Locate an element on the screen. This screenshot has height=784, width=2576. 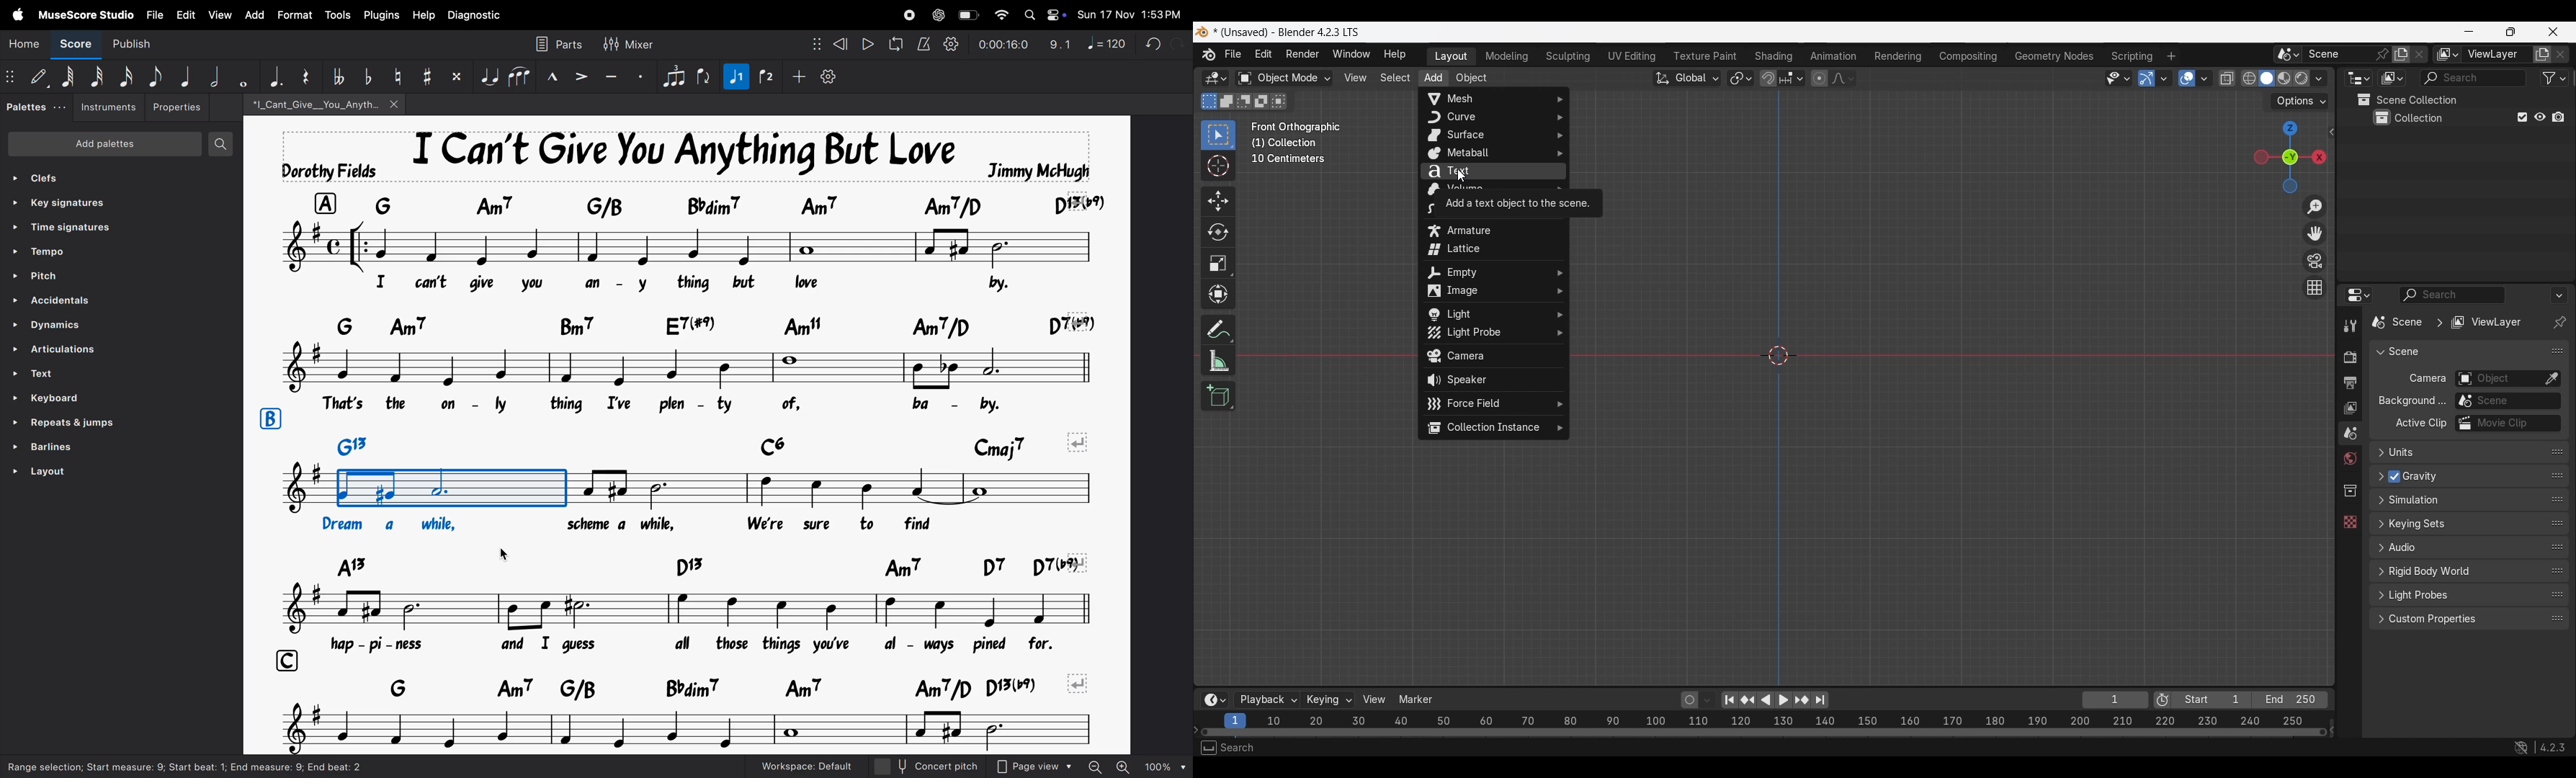
Animation workspace is located at coordinates (1833, 57).